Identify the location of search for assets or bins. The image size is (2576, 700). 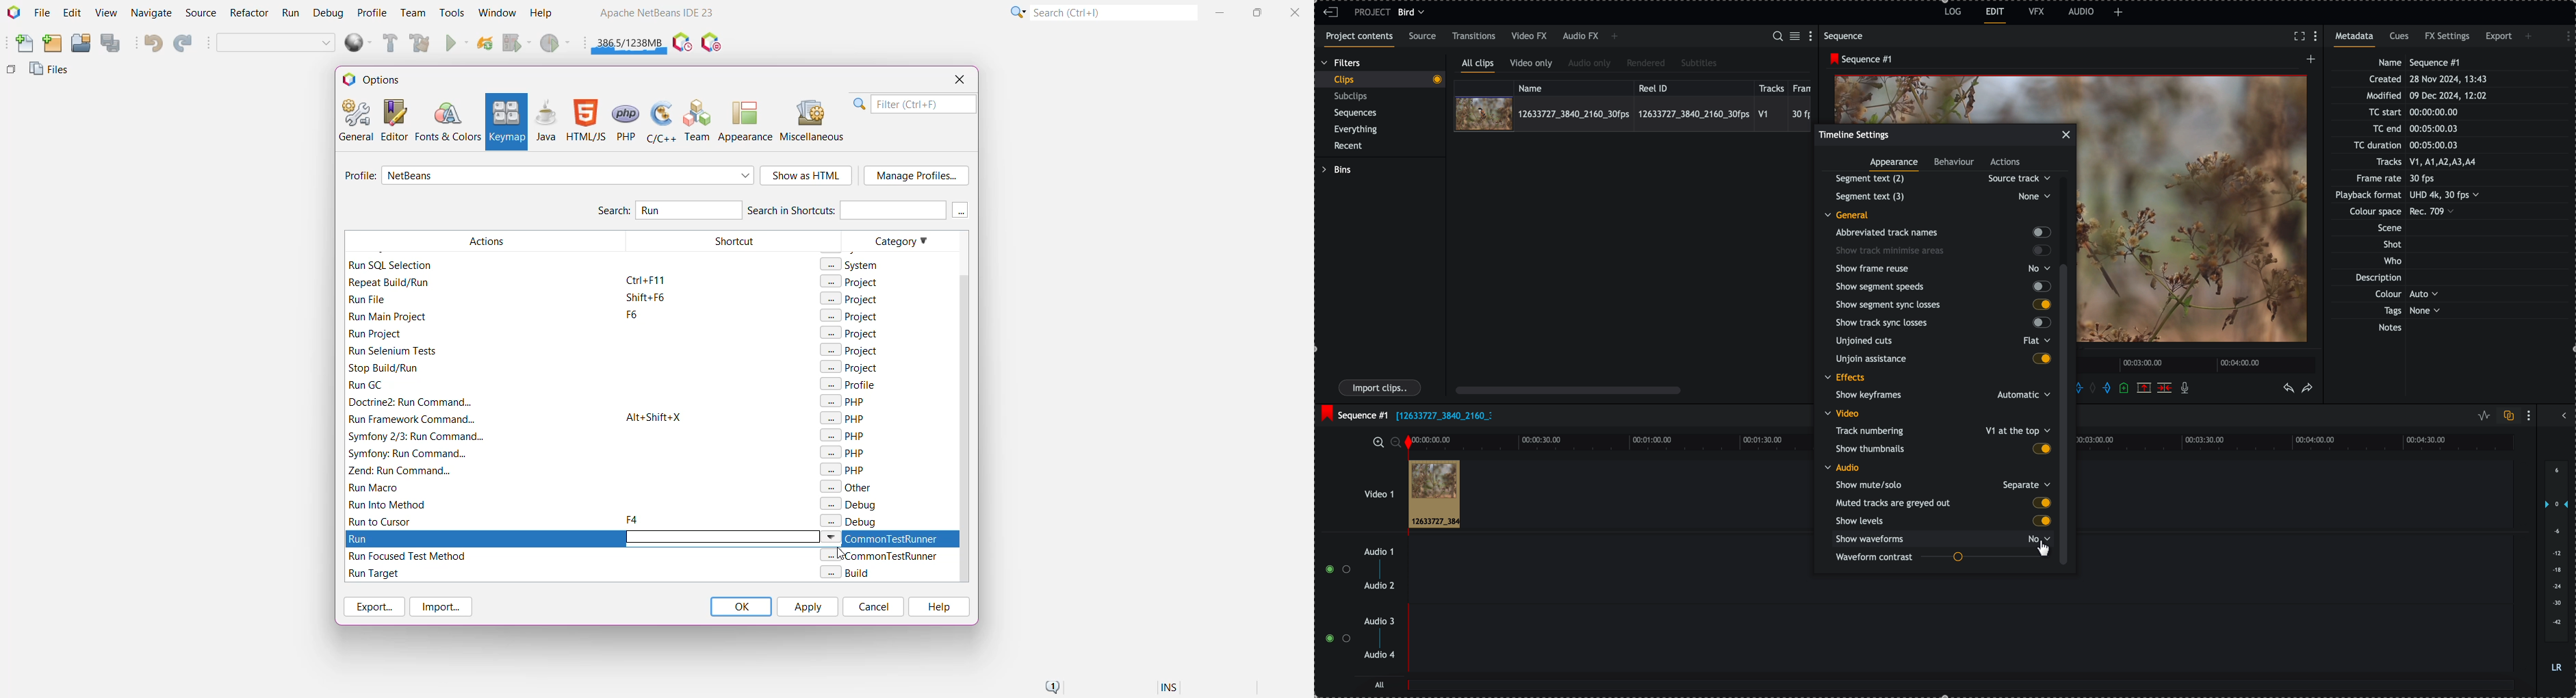
(1777, 37).